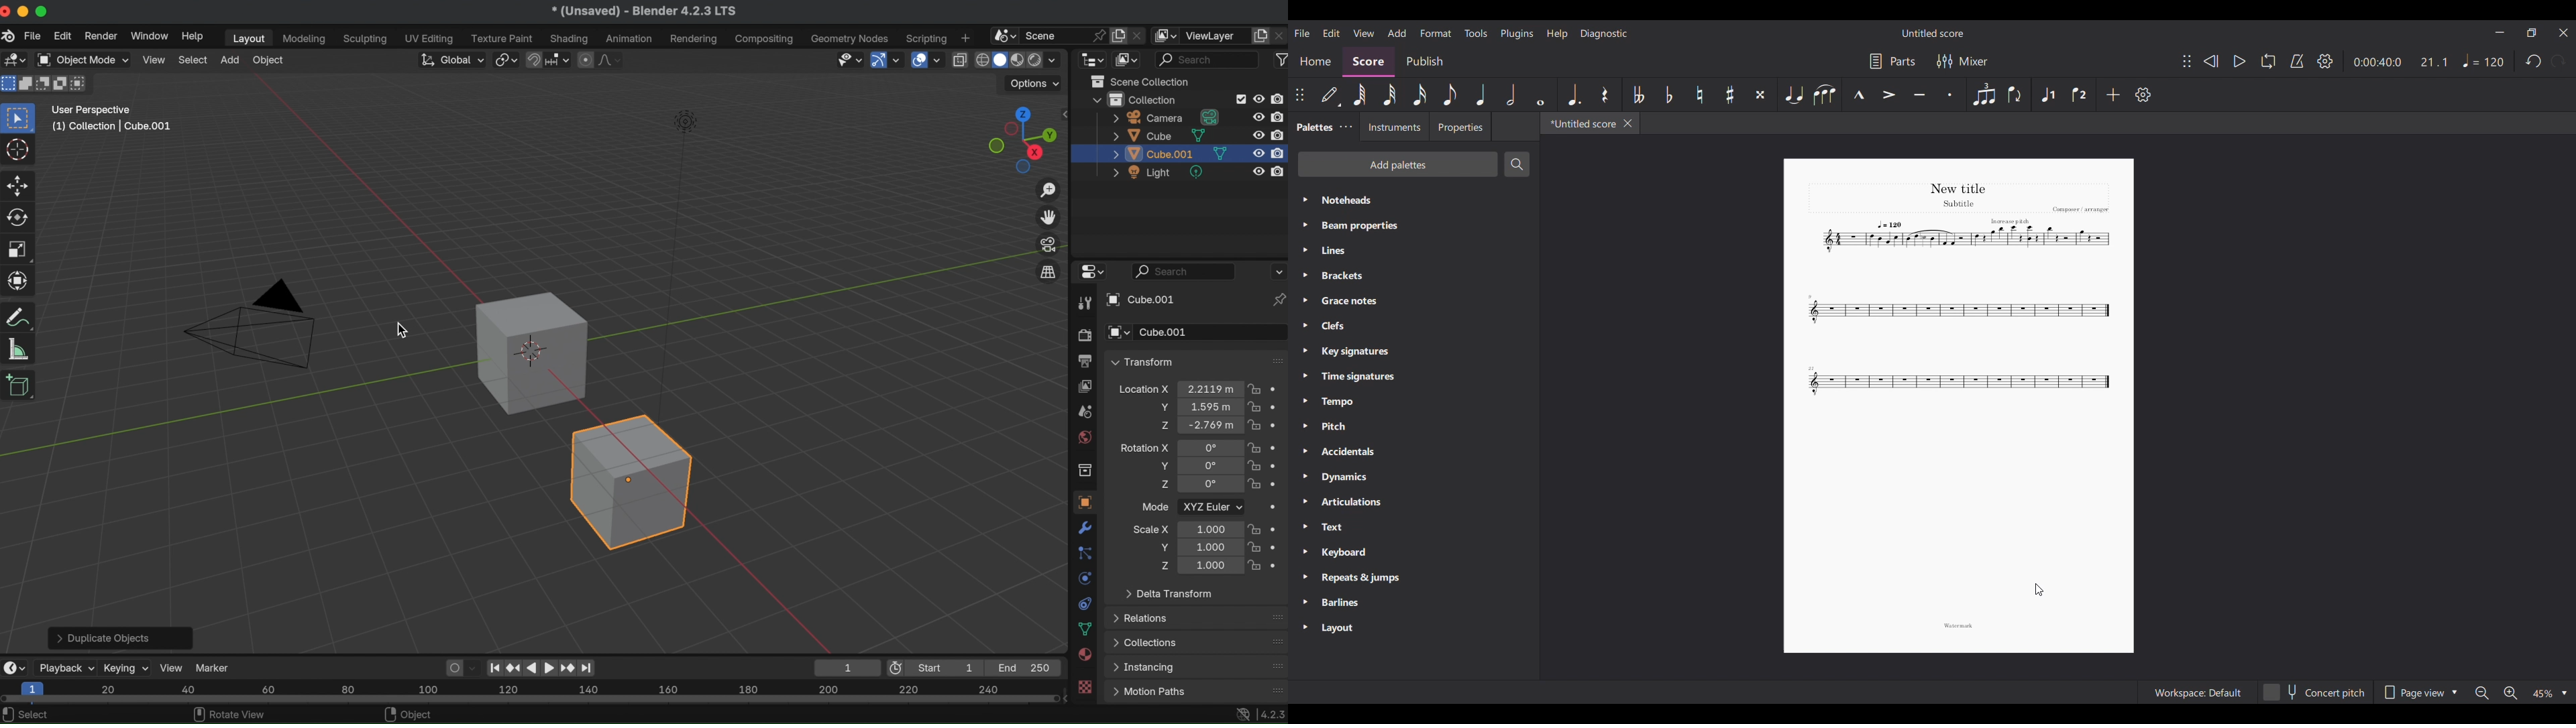 This screenshot has width=2576, height=728. Describe the element at coordinates (502, 38) in the screenshot. I see `texture paint` at that location.